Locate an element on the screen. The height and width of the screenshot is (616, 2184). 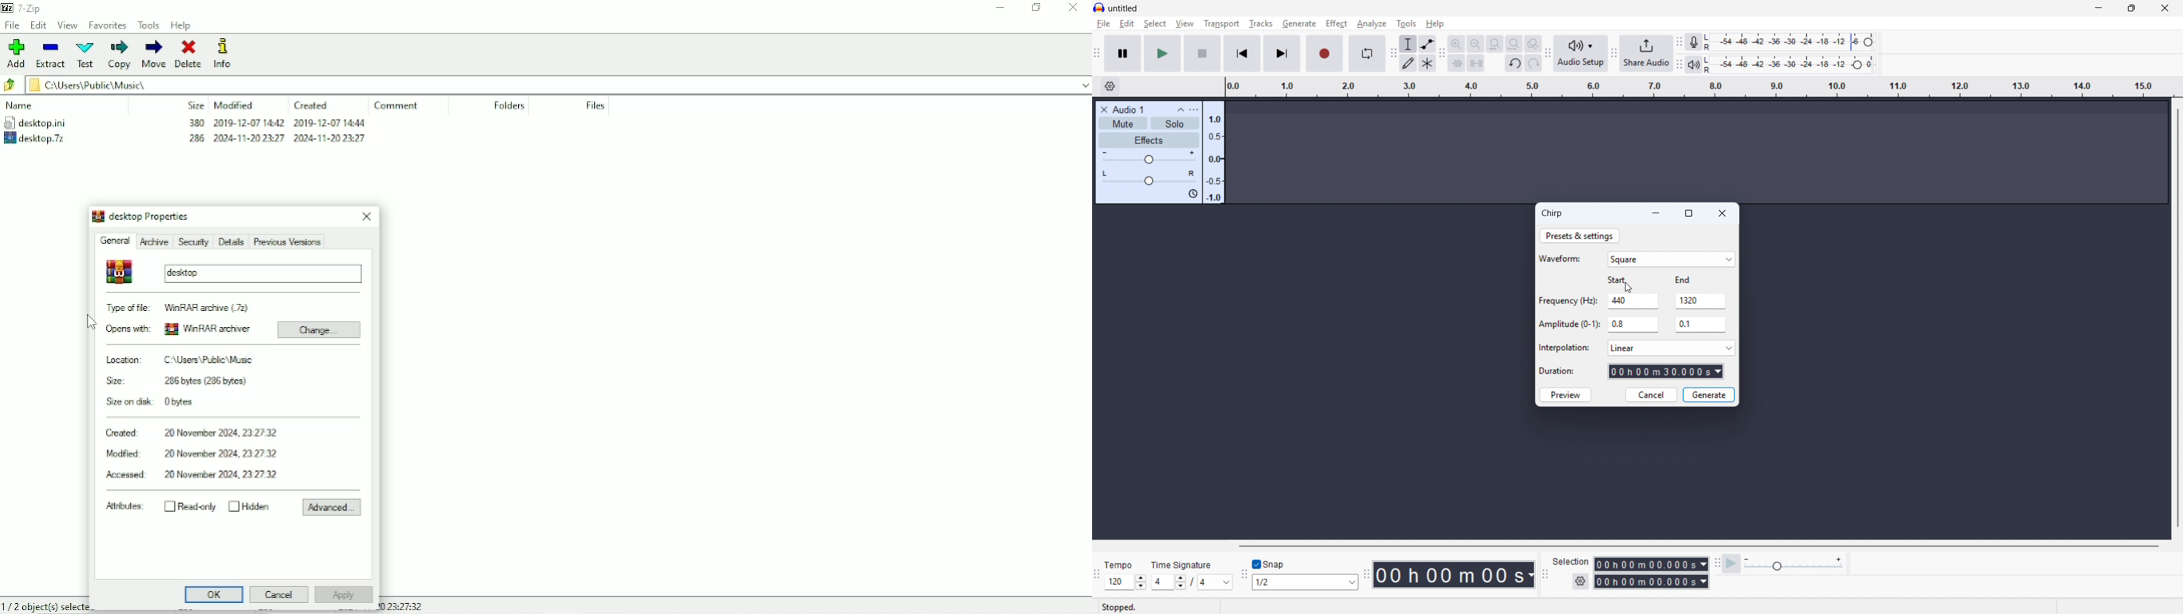
Advanced is located at coordinates (331, 508).